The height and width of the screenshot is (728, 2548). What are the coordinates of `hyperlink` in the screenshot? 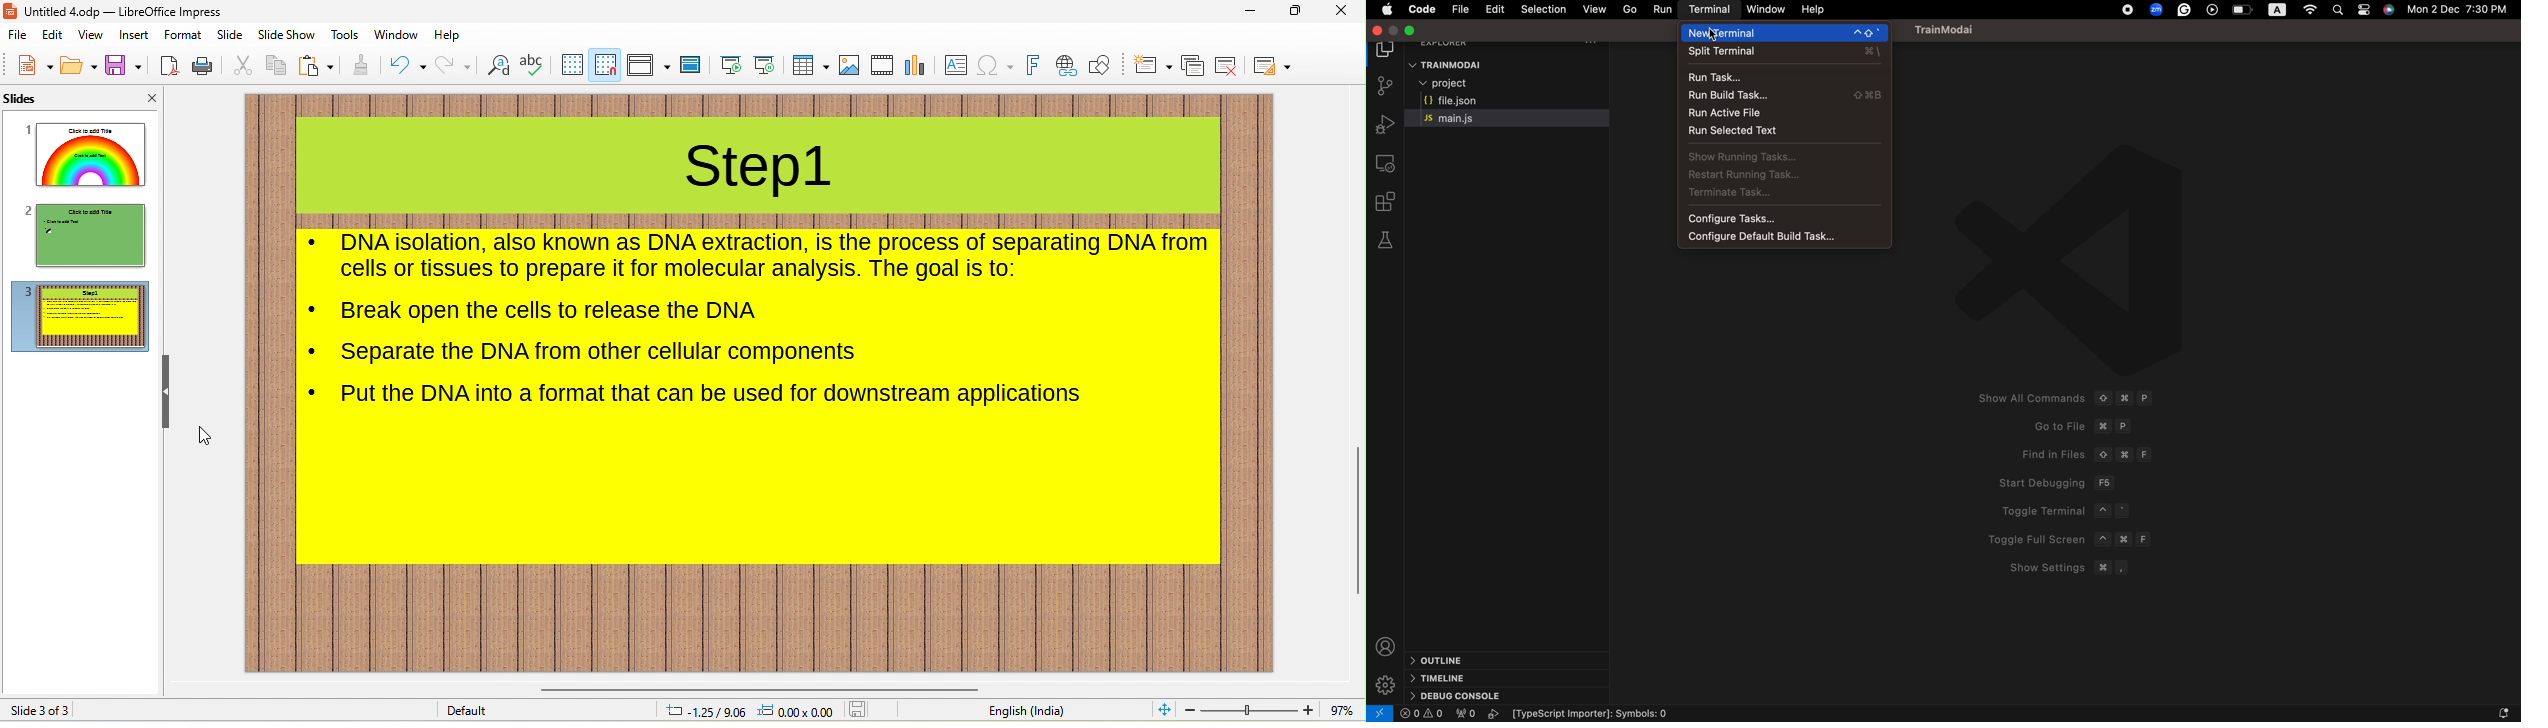 It's located at (1066, 67).